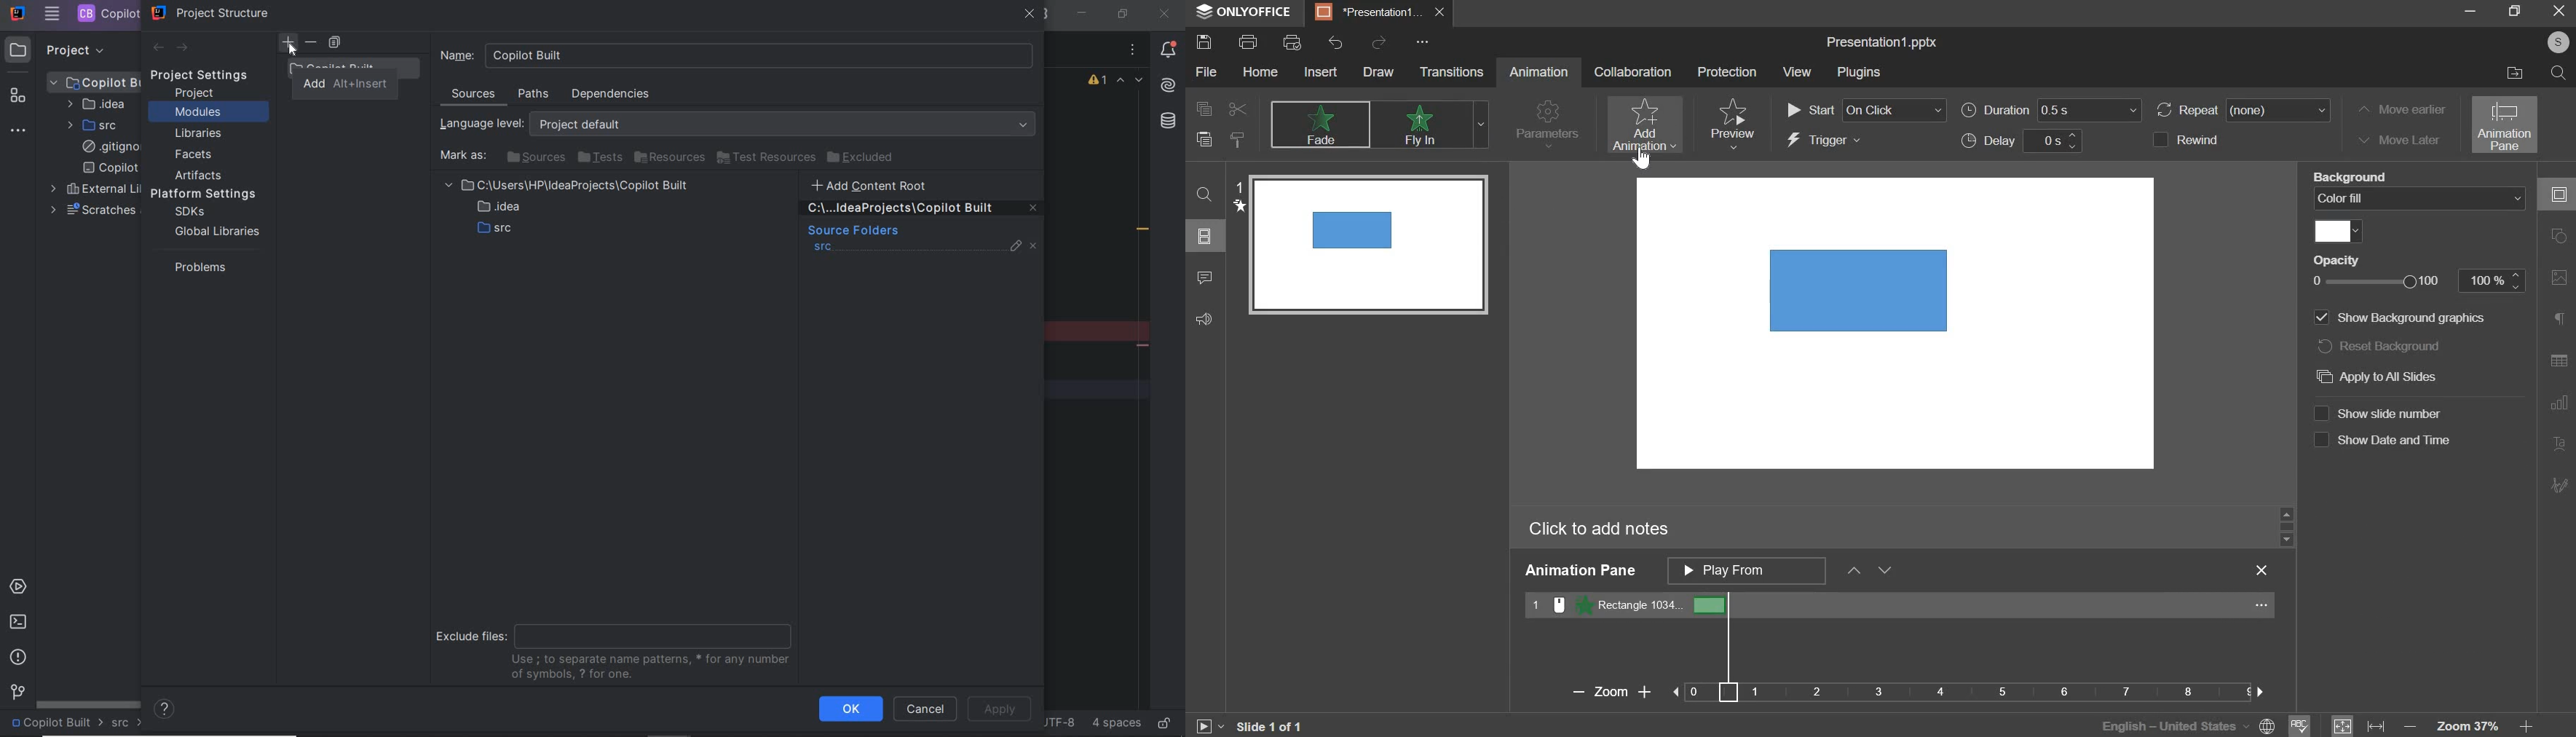  I want to click on onlyoffice, so click(1244, 12).